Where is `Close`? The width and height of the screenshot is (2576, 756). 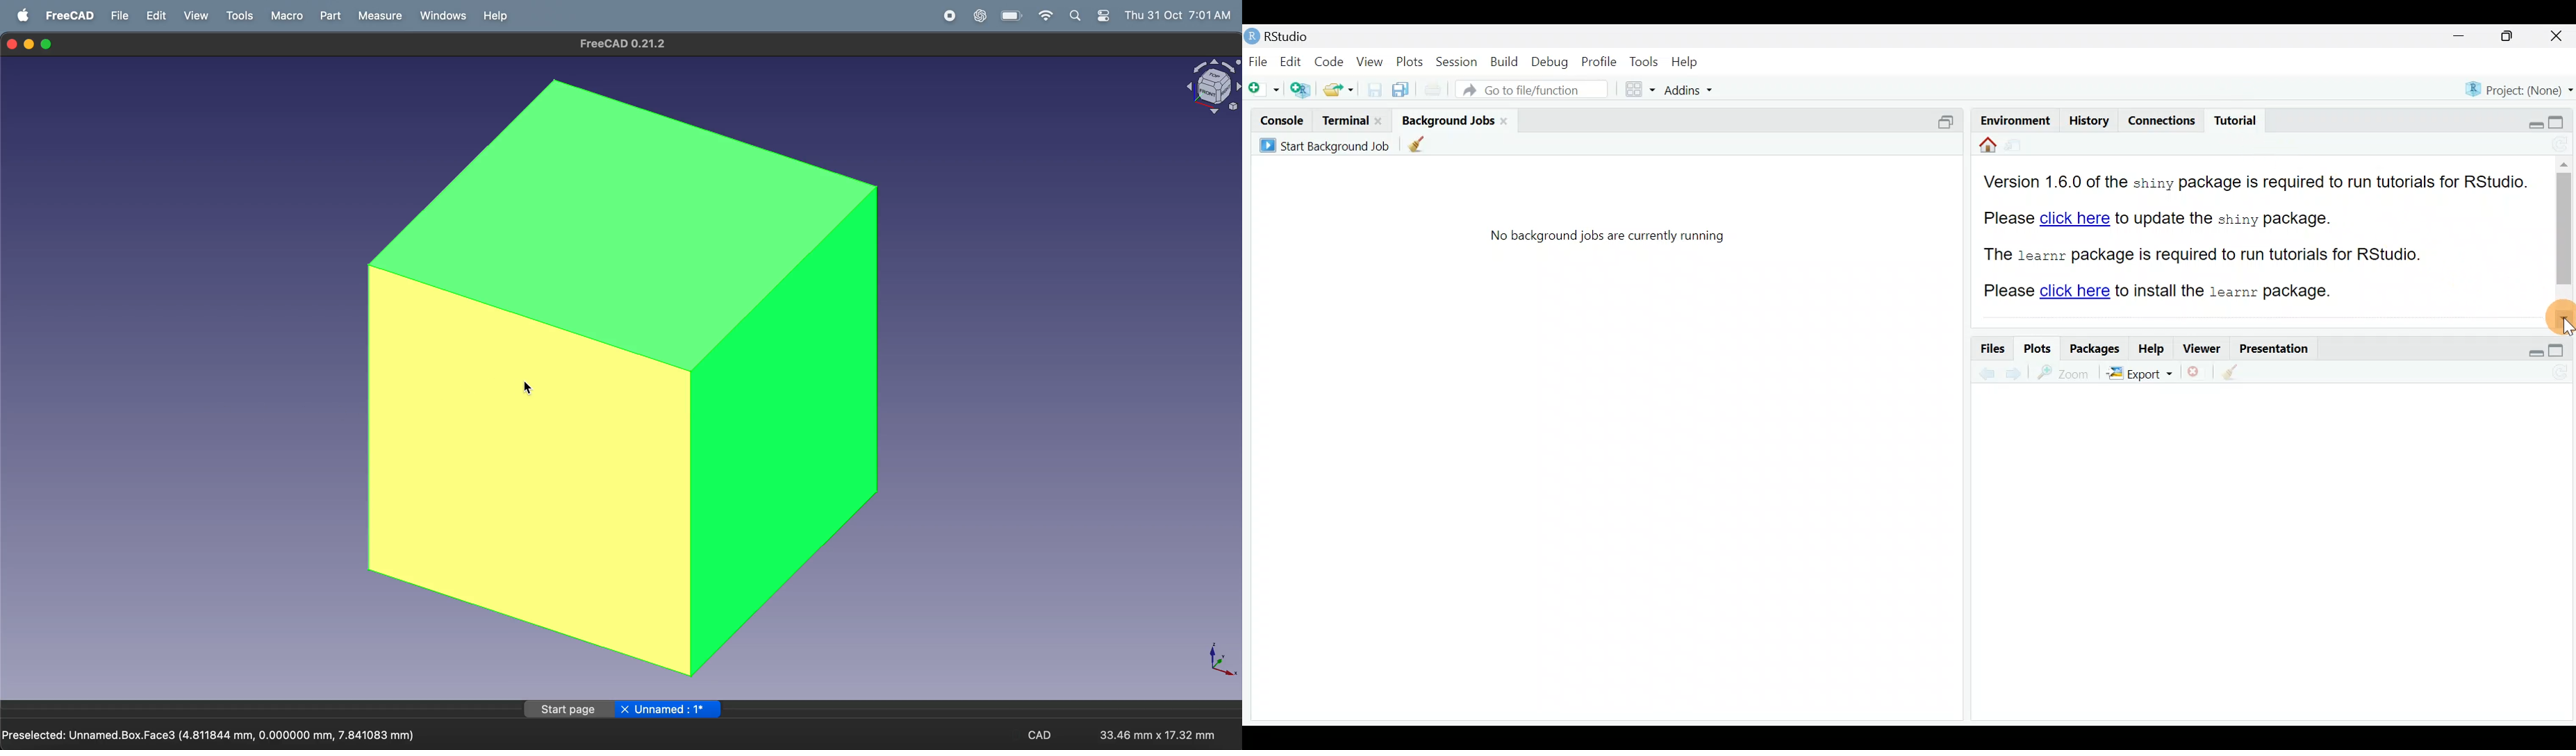
Close is located at coordinates (2558, 37).